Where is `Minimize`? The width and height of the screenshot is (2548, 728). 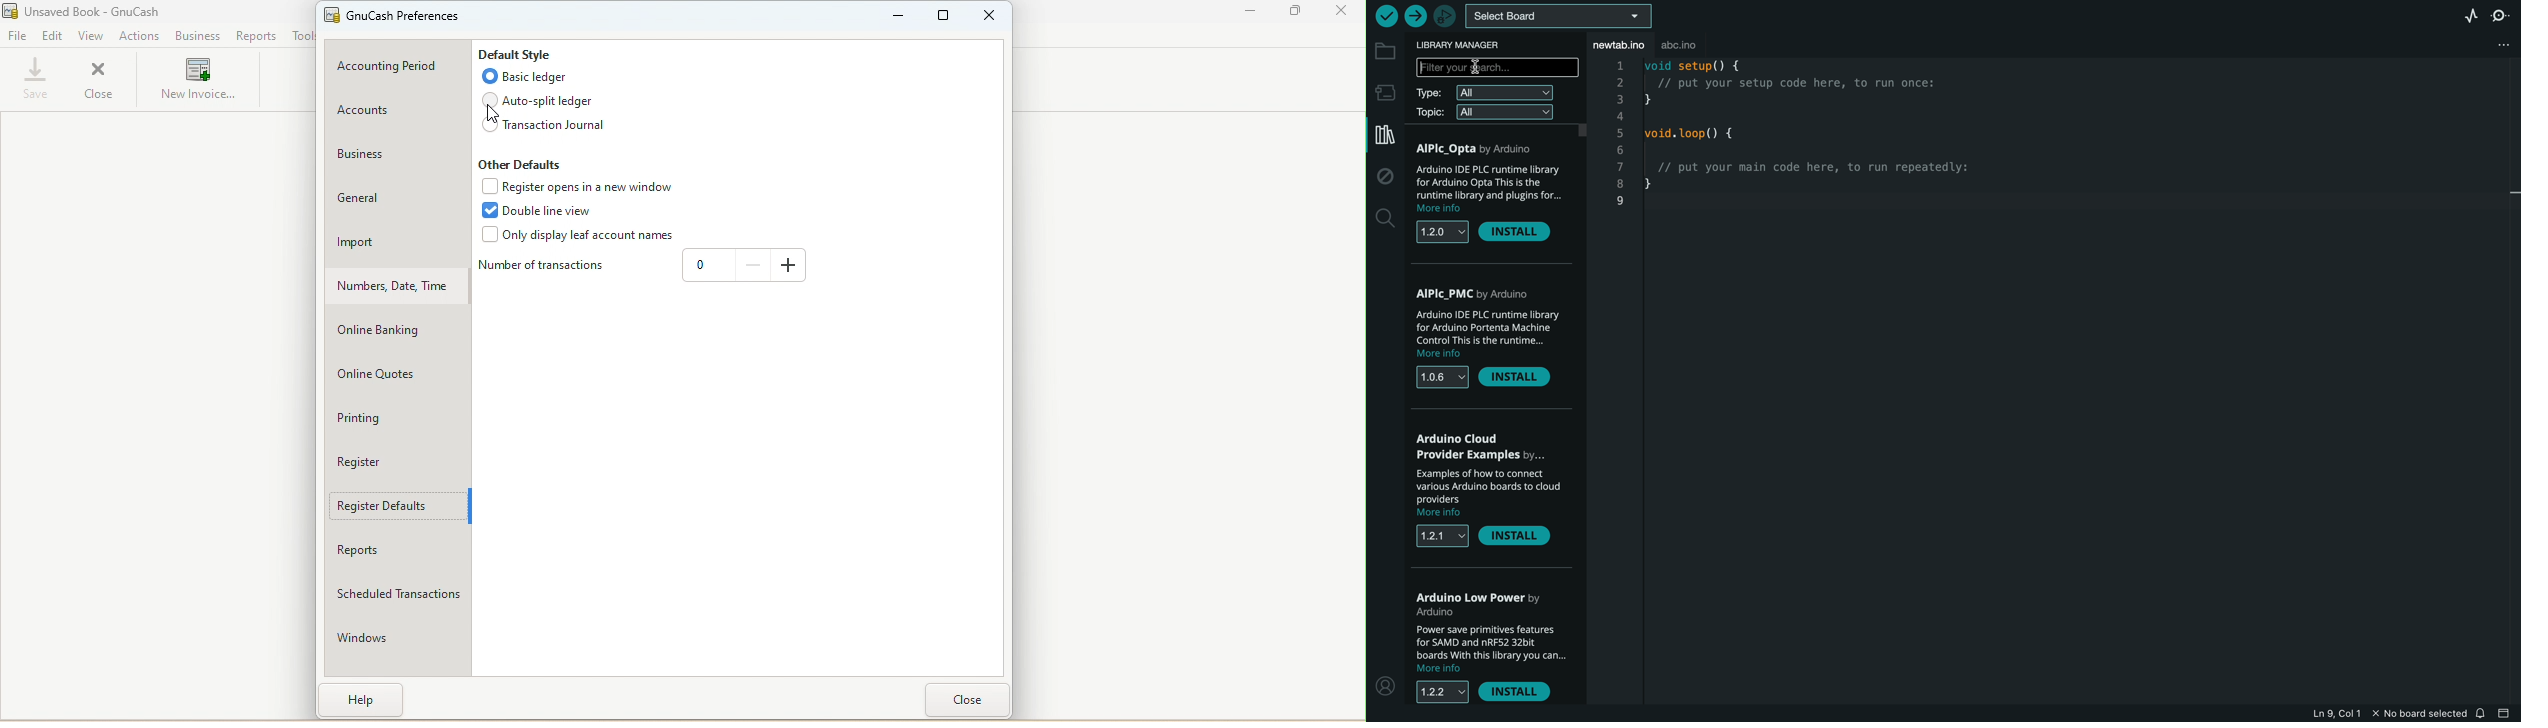
Minimize is located at coordinates (899, 20).